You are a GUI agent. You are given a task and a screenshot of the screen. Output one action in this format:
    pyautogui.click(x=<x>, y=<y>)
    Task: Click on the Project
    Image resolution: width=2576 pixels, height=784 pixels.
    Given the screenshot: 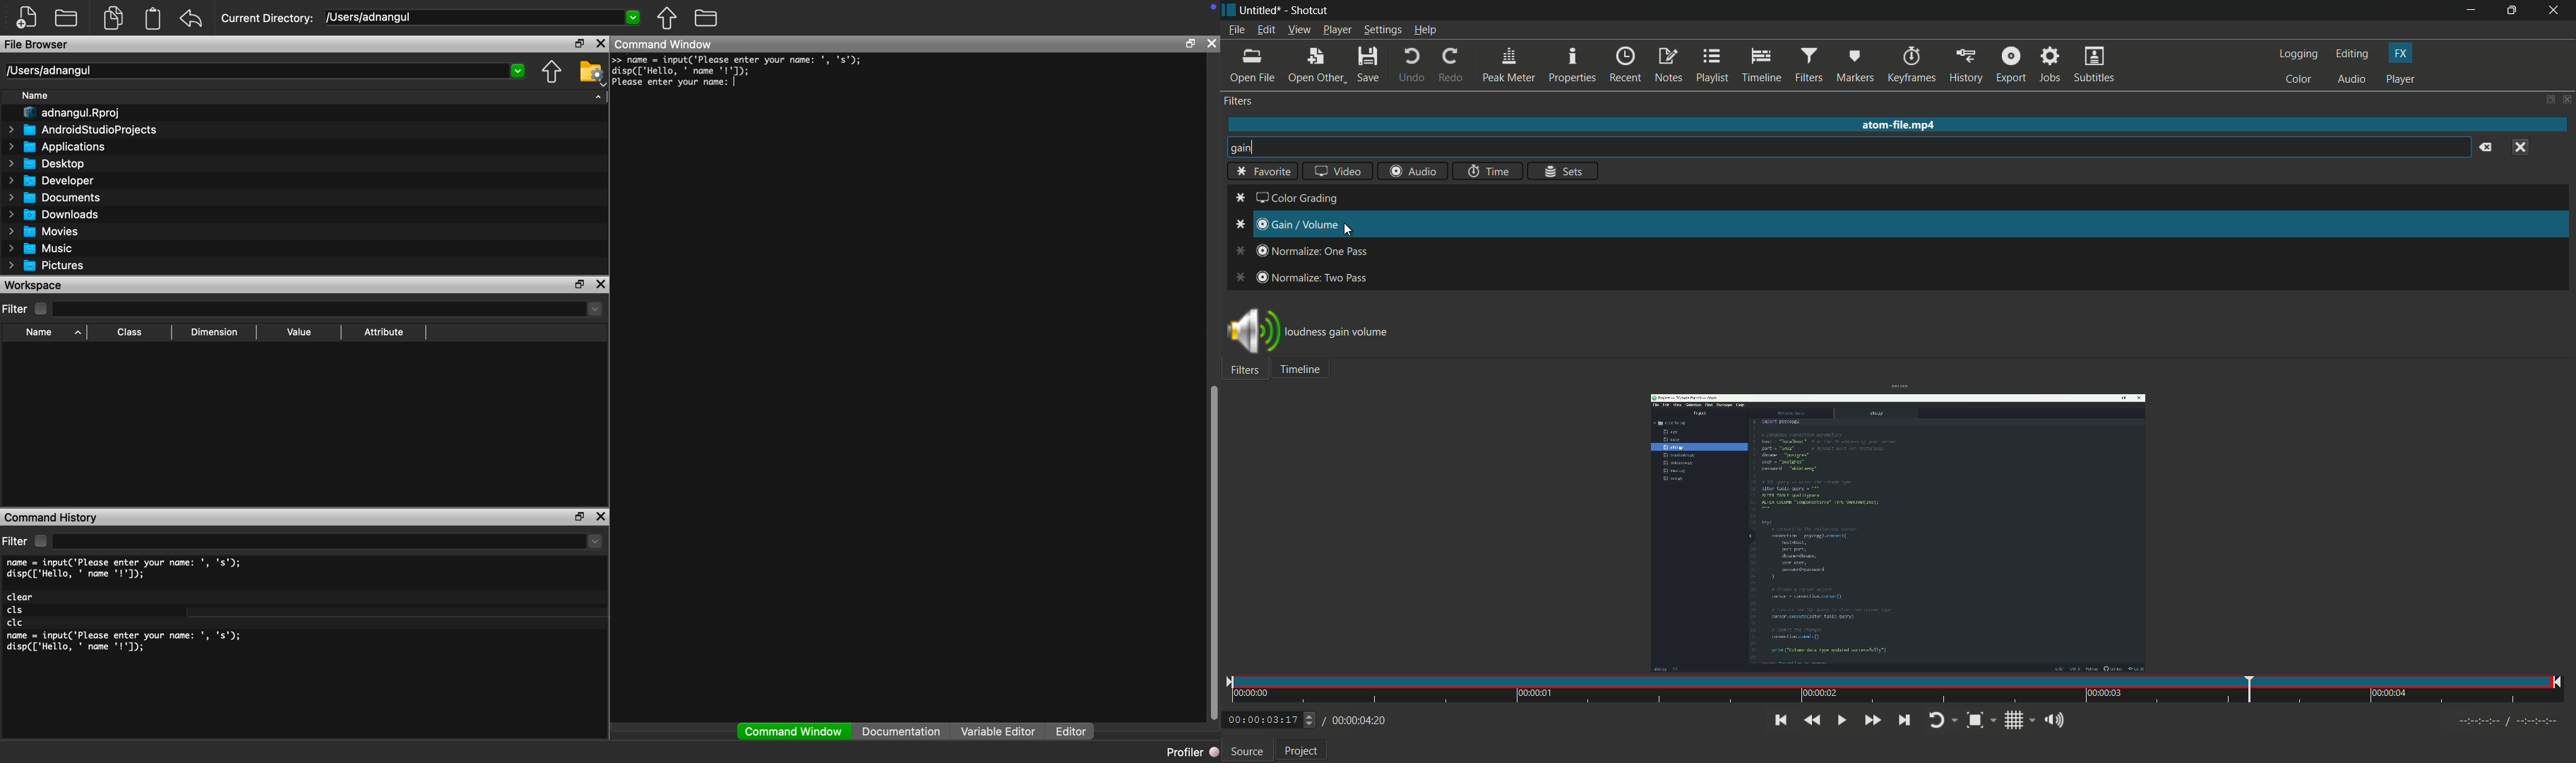 What is the action you would take?
    pyautogui.click(x=1300, y=752)
    